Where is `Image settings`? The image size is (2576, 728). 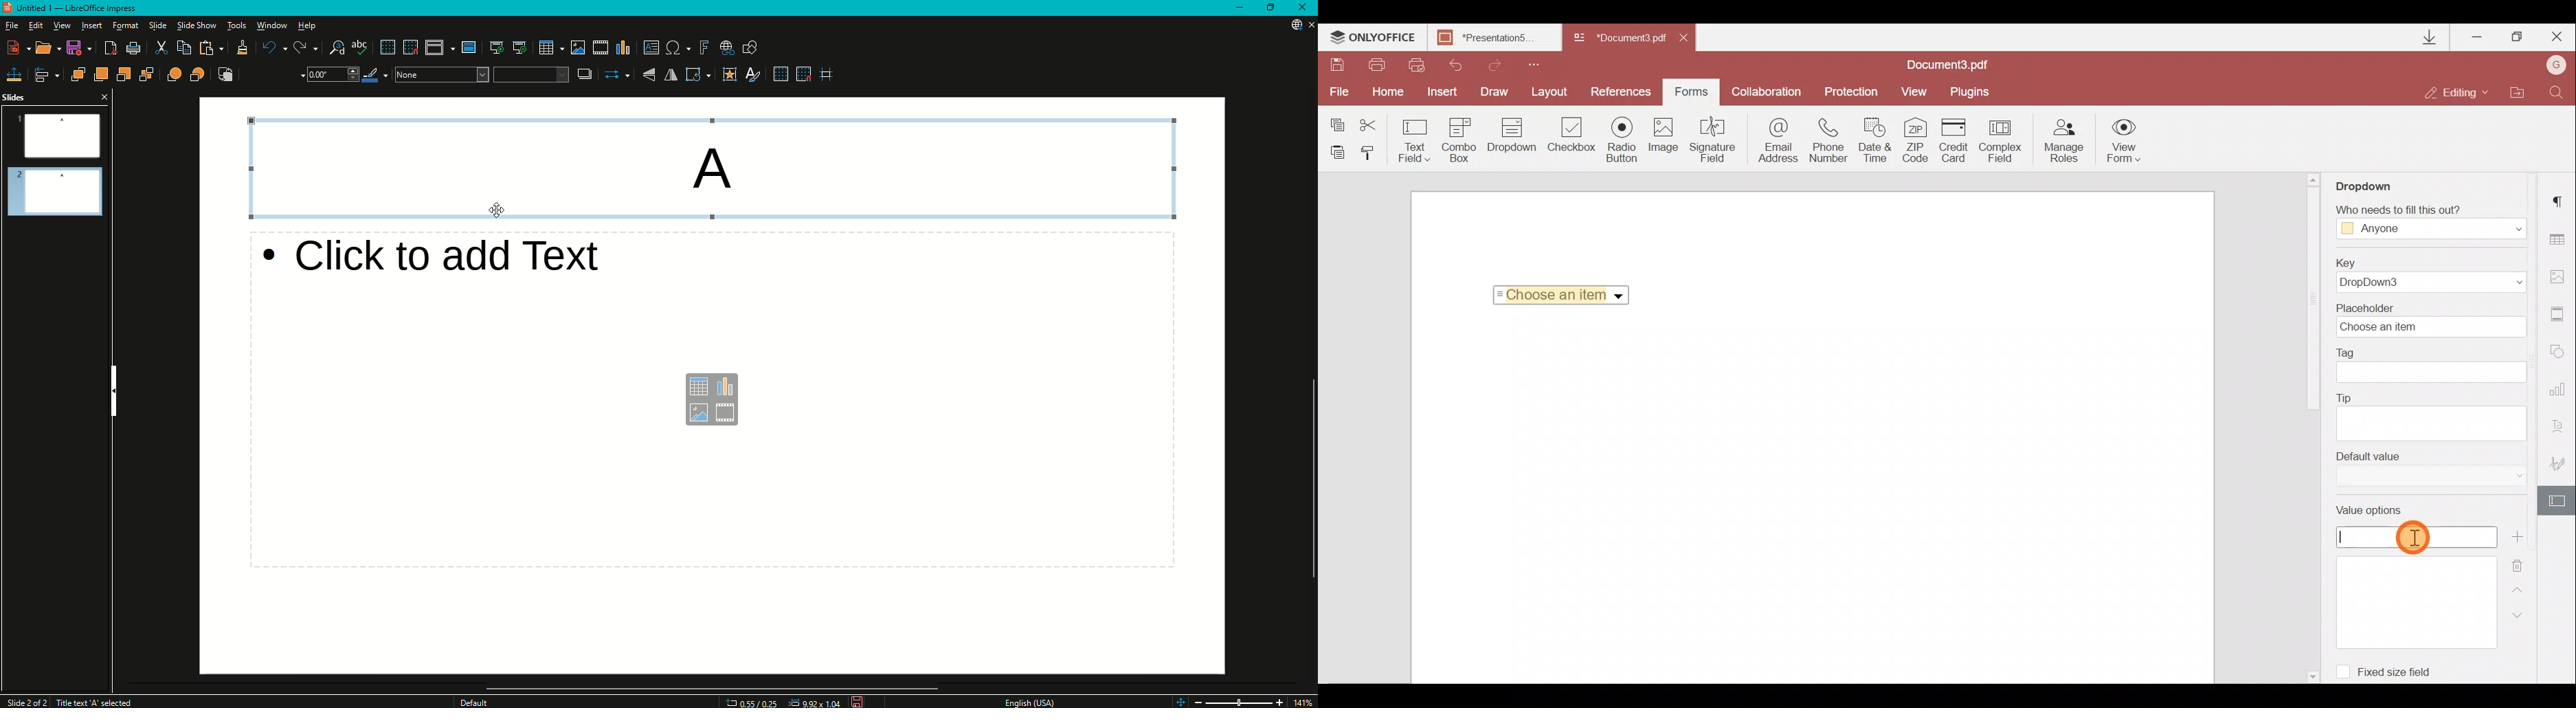 Image settings is located at coordinates (2561, 276).